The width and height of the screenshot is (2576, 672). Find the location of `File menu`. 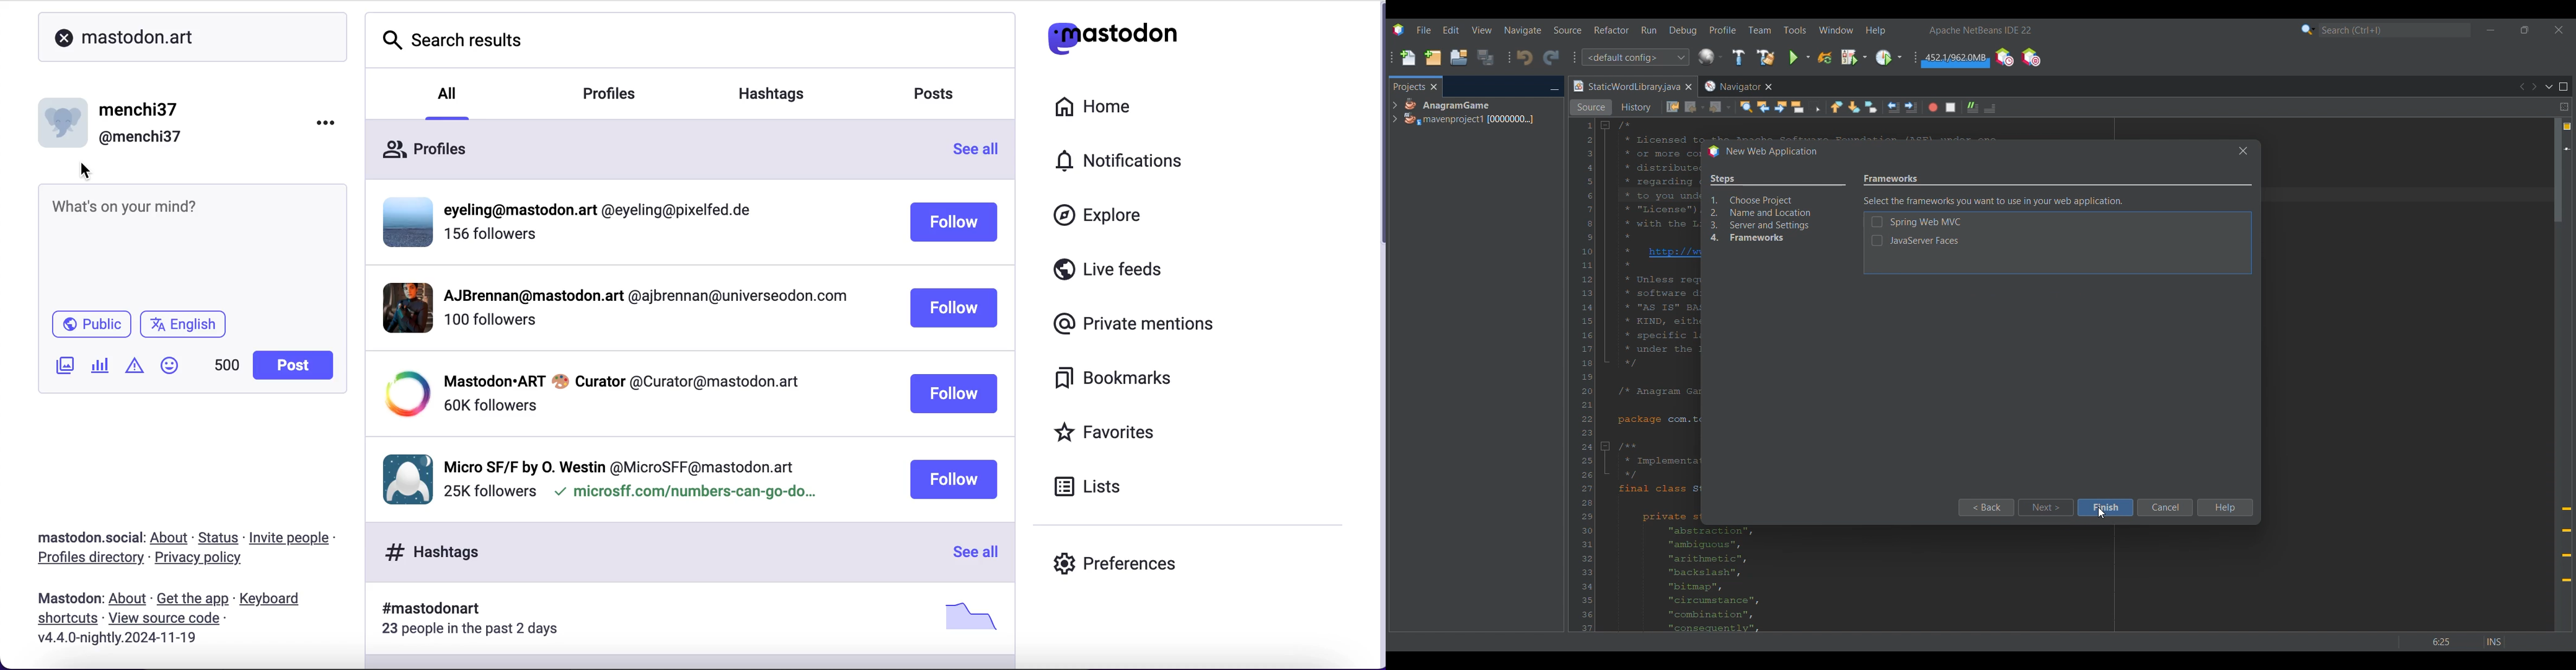

File menu is located at coordinates (1423, 30).